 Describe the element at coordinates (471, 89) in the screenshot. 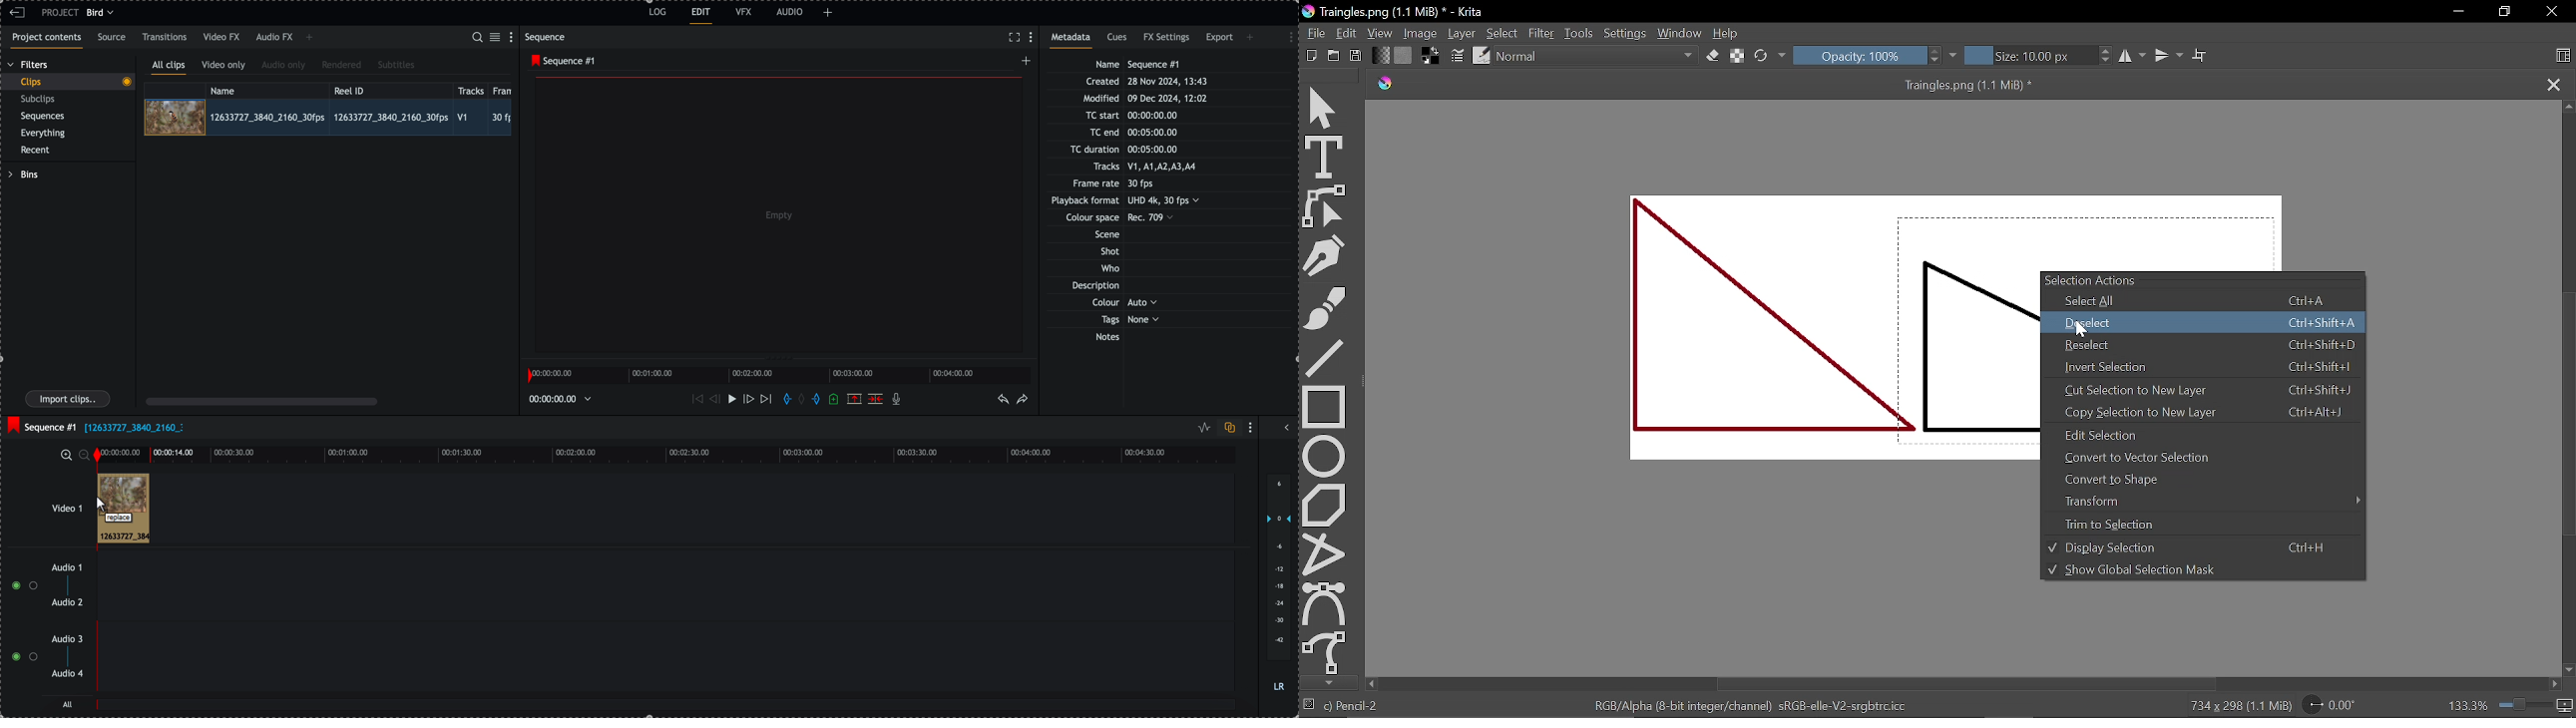

I see `tracks` at that location.